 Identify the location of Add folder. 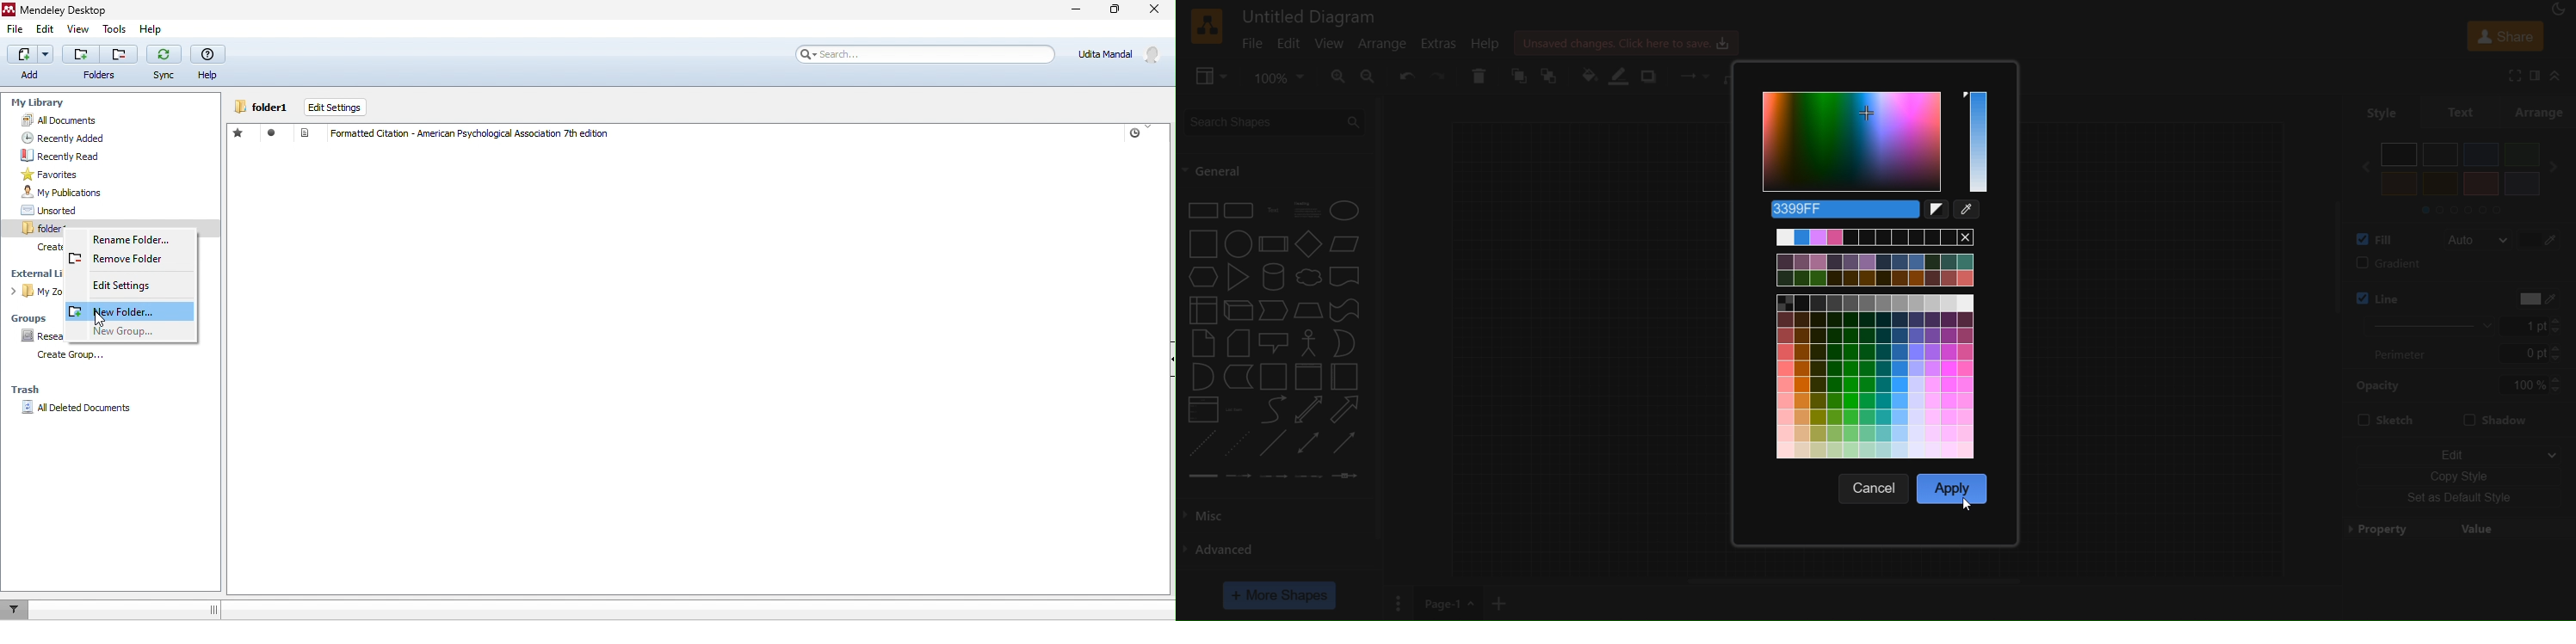
(81, 54).